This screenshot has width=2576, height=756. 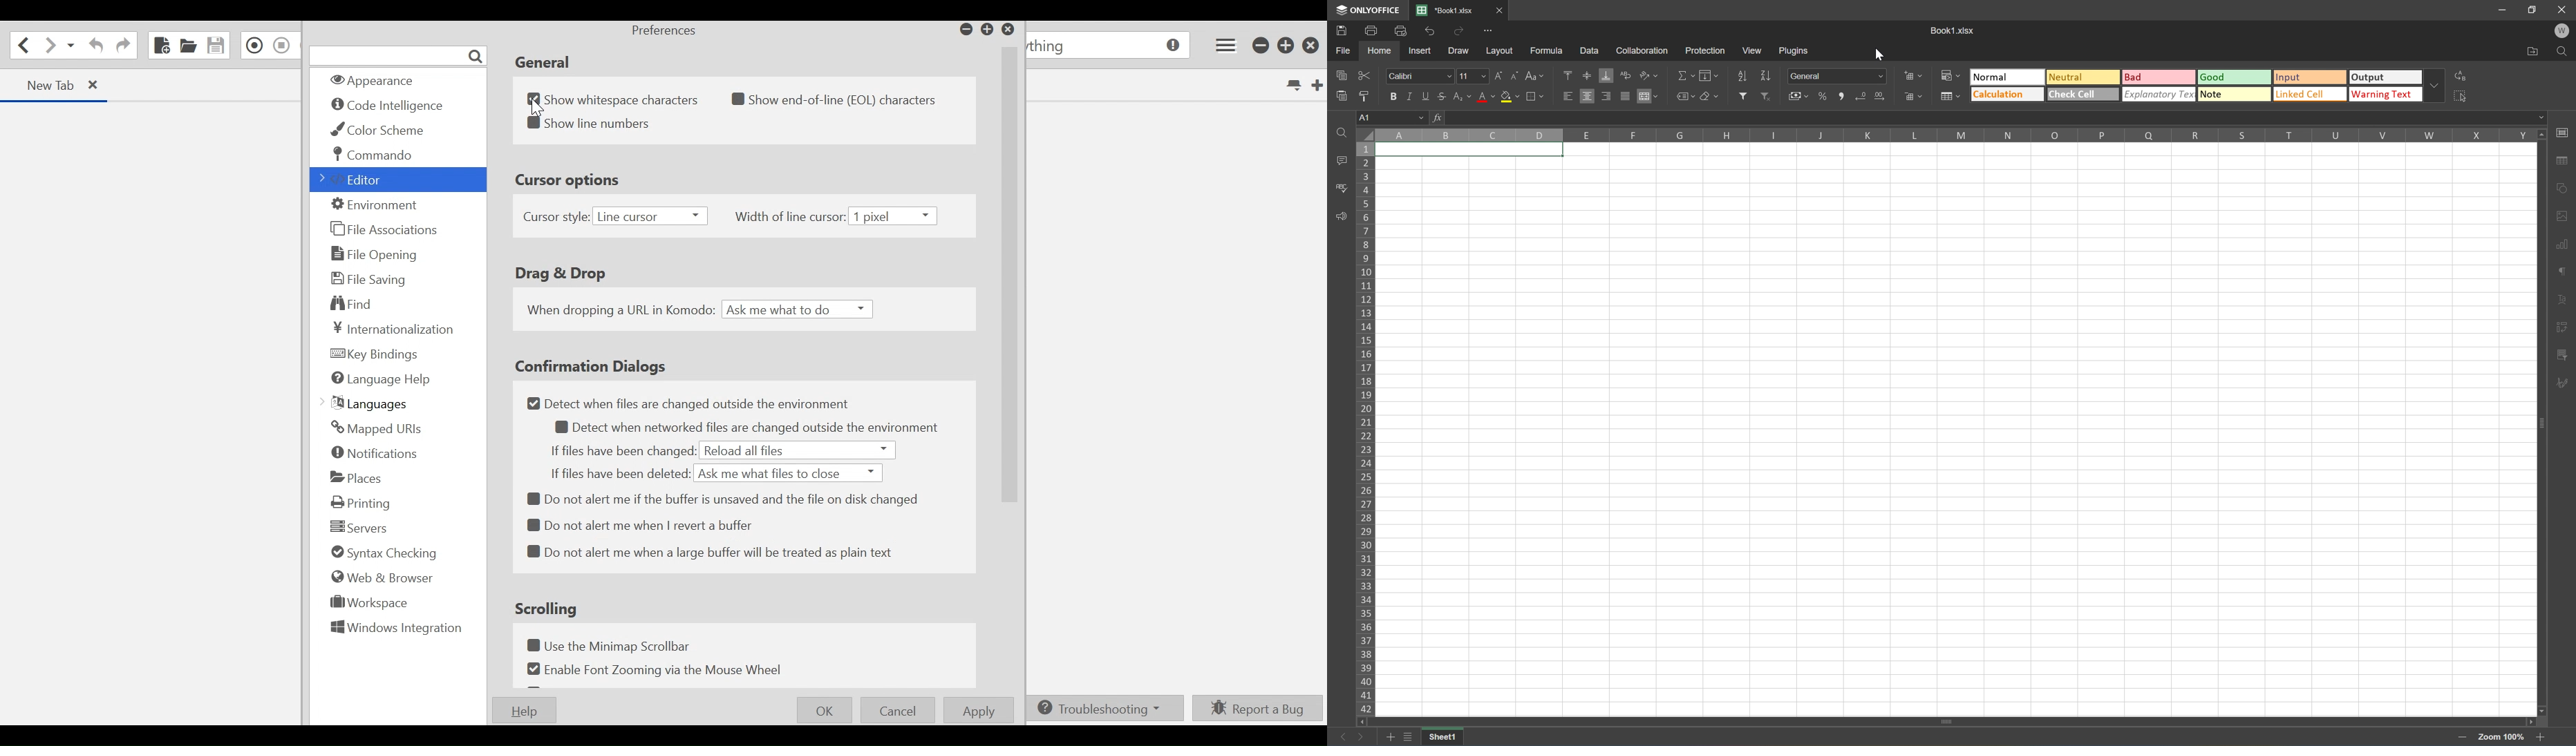 What do you see at coordinates (621, 451) in the screenshot?
I see `If files have changed:` at bounding box center [621, 451].